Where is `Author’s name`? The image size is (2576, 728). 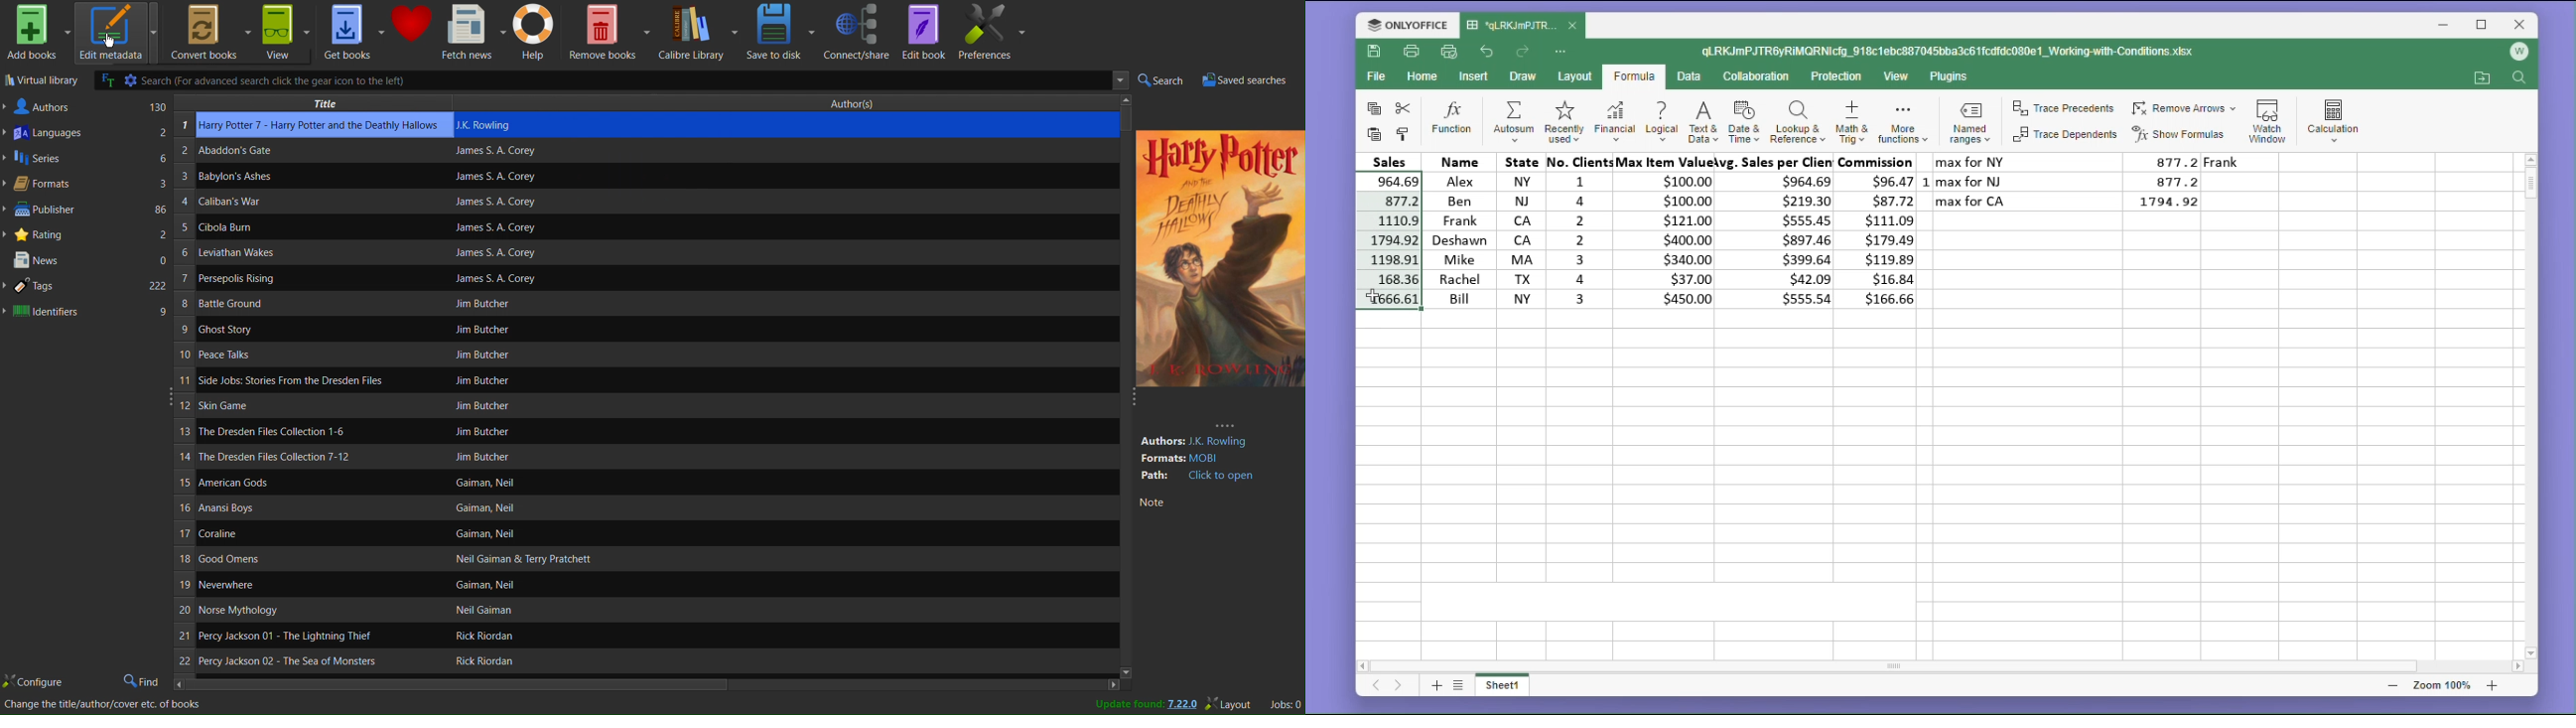
Author’s name is located at coordinates (635, 176).